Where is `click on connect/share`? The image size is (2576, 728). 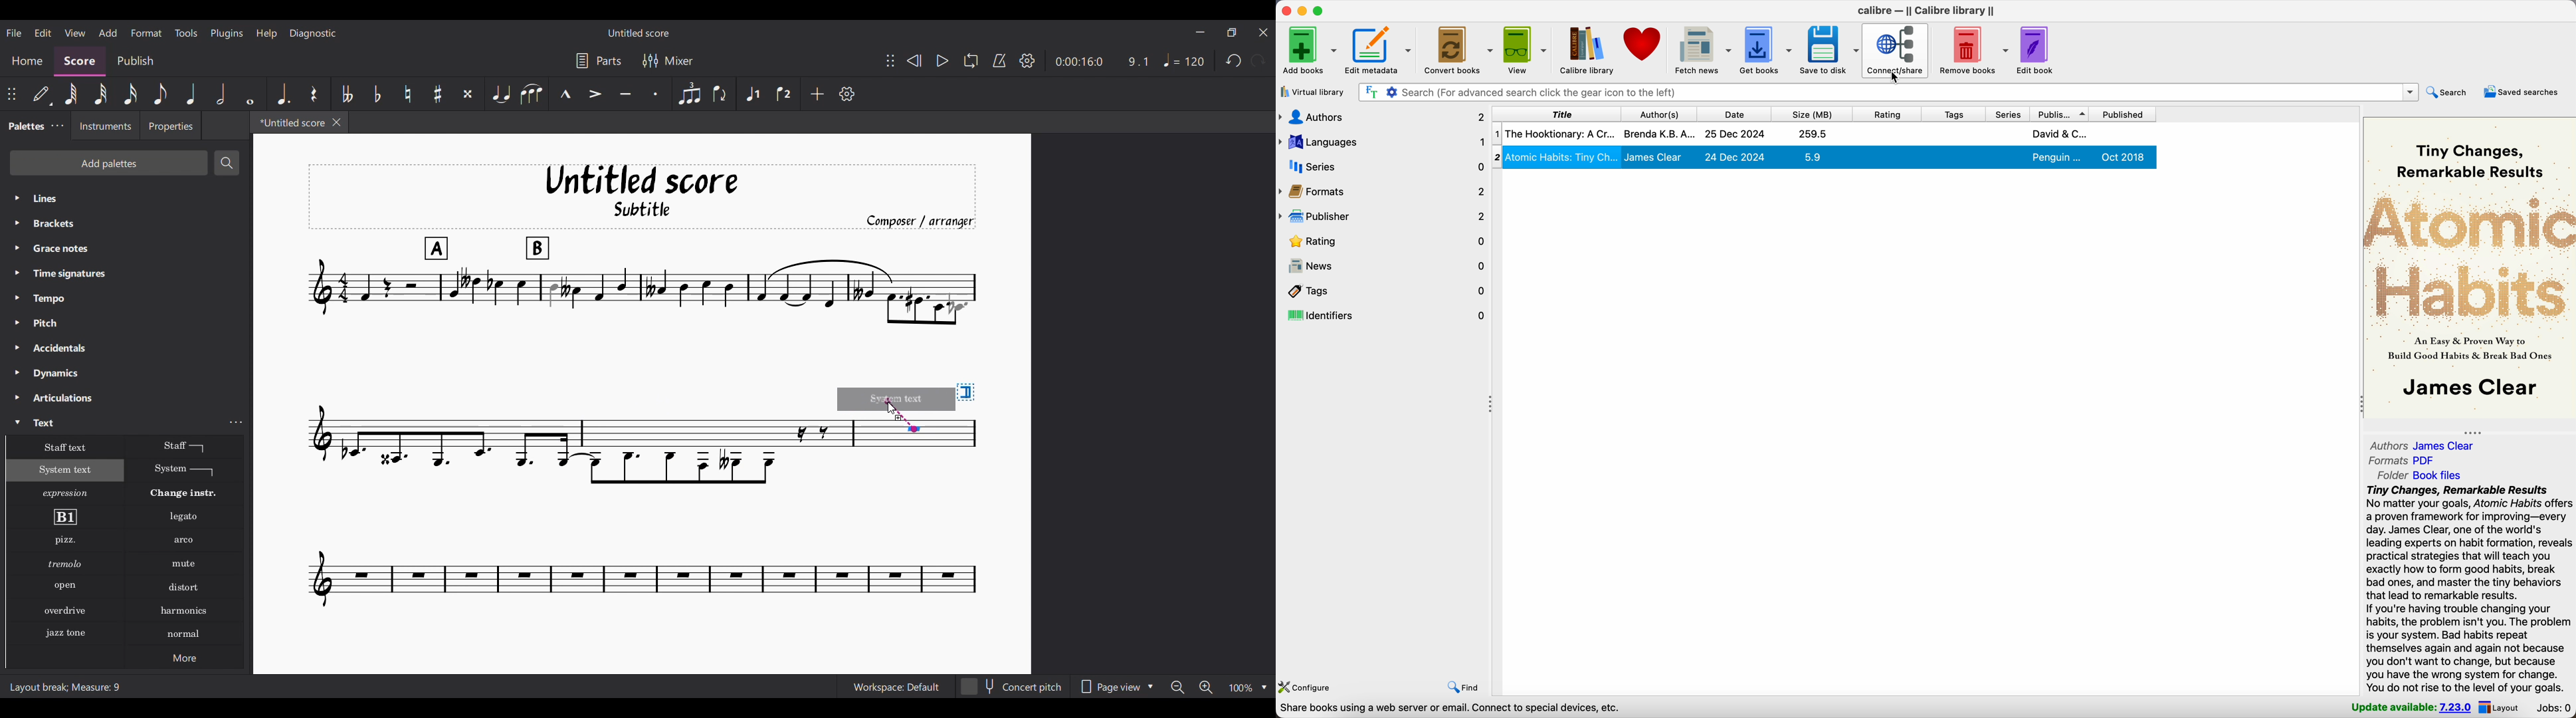 click on connect/share is located at coordinates (1896, 51).